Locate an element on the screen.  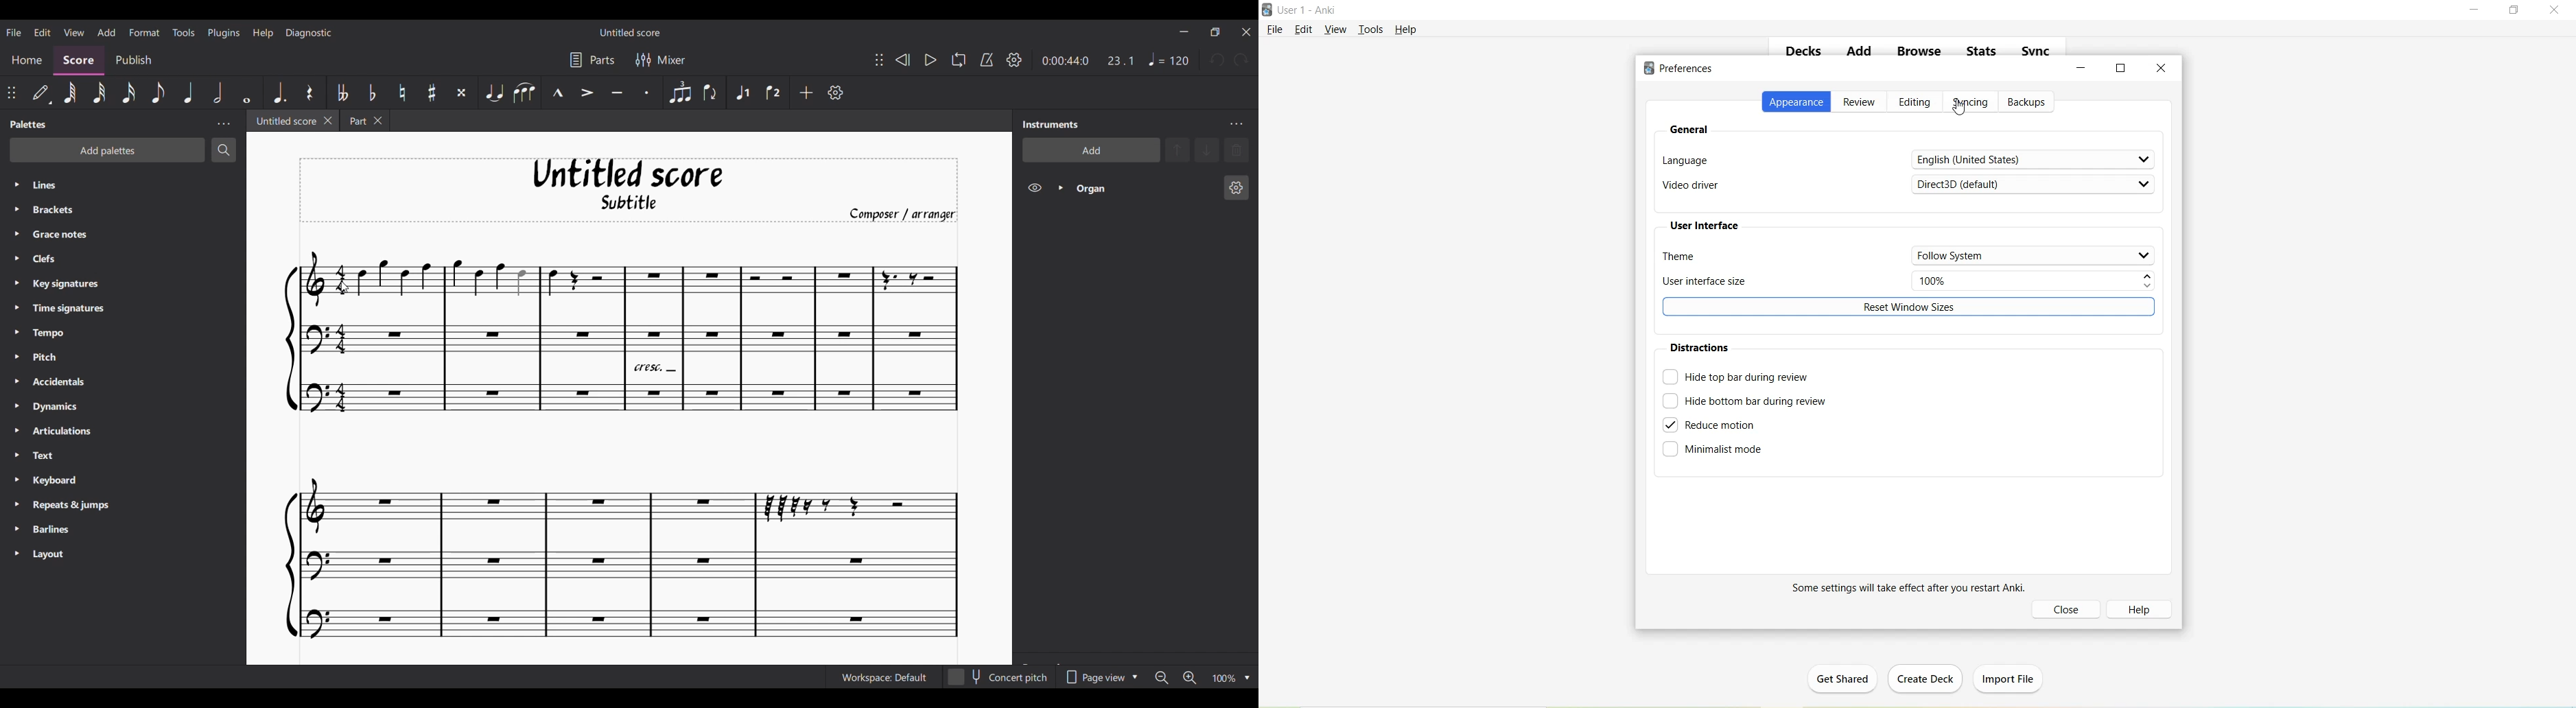
Show interface in a smaller tab is located at coordinates (1216, 32).